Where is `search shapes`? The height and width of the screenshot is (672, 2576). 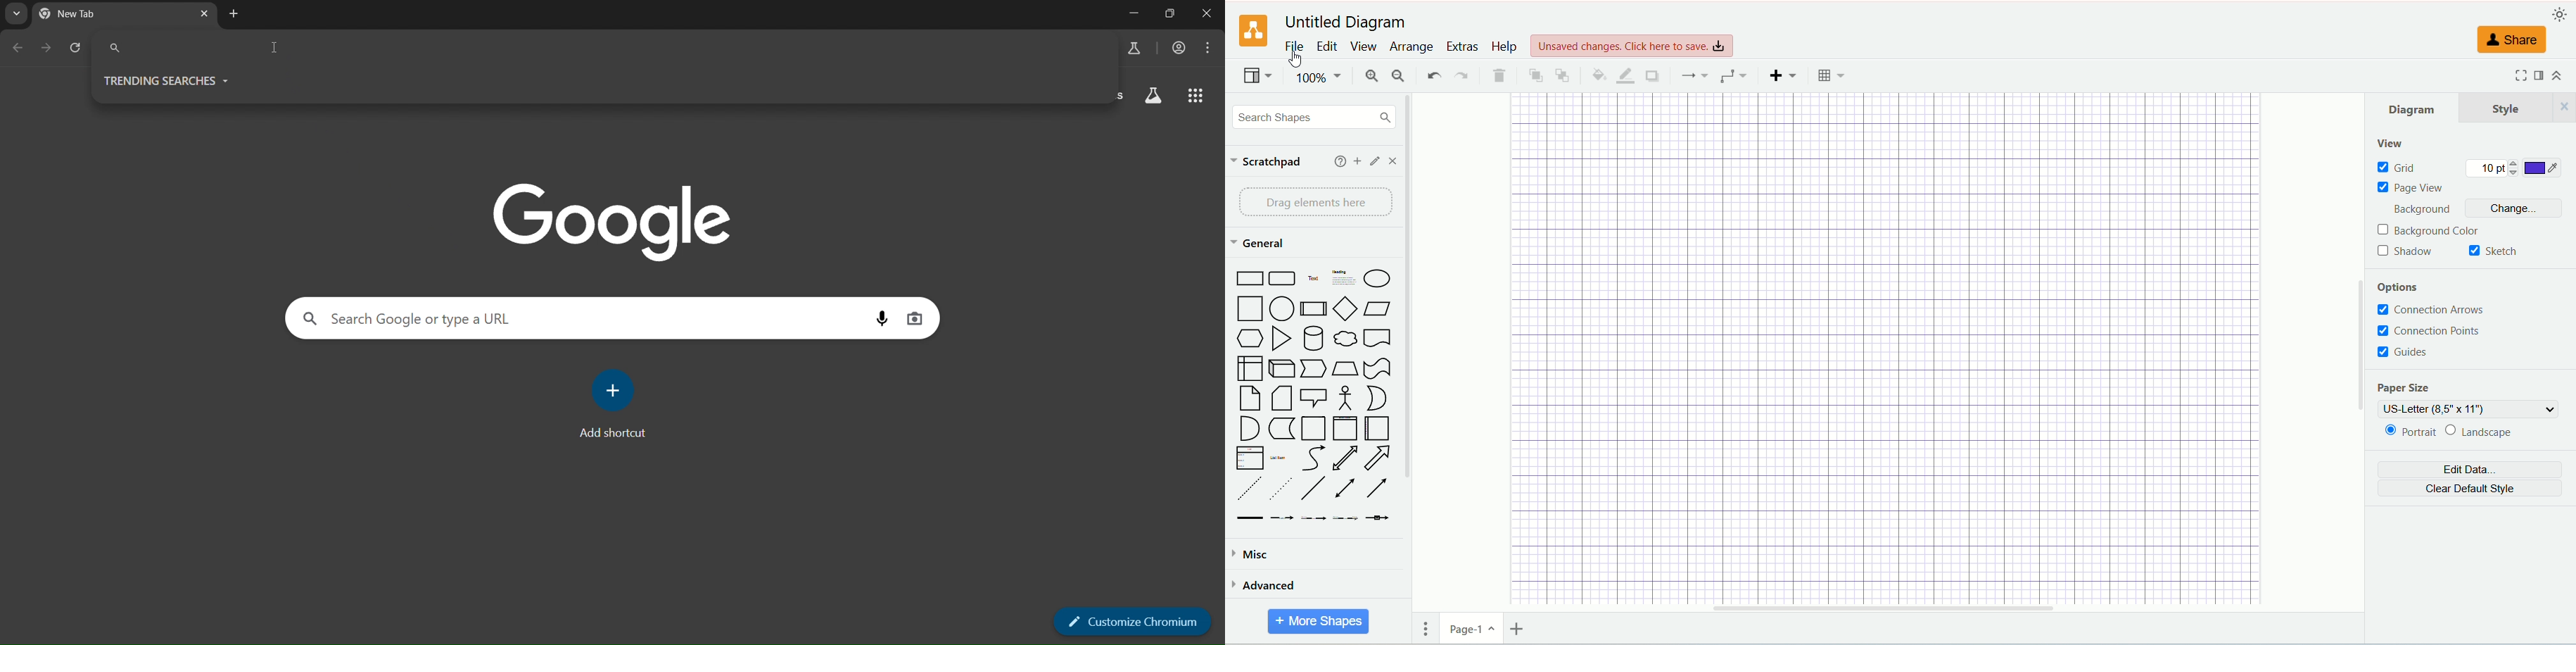 search shapes is located at coordinates (1314, 116).